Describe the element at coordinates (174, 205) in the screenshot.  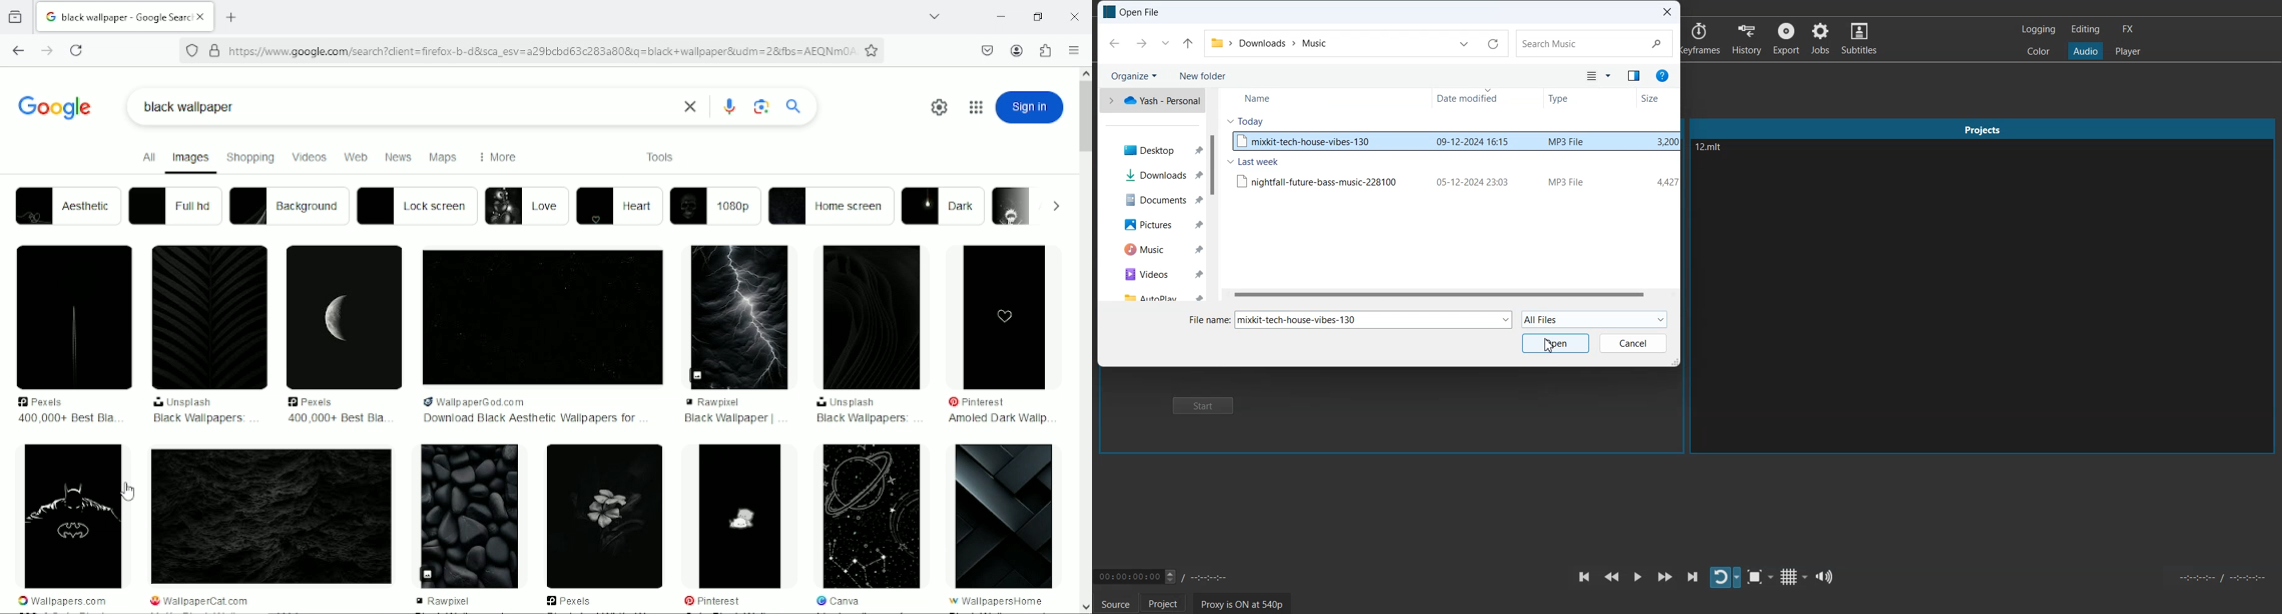
I see `full hd` at that location.